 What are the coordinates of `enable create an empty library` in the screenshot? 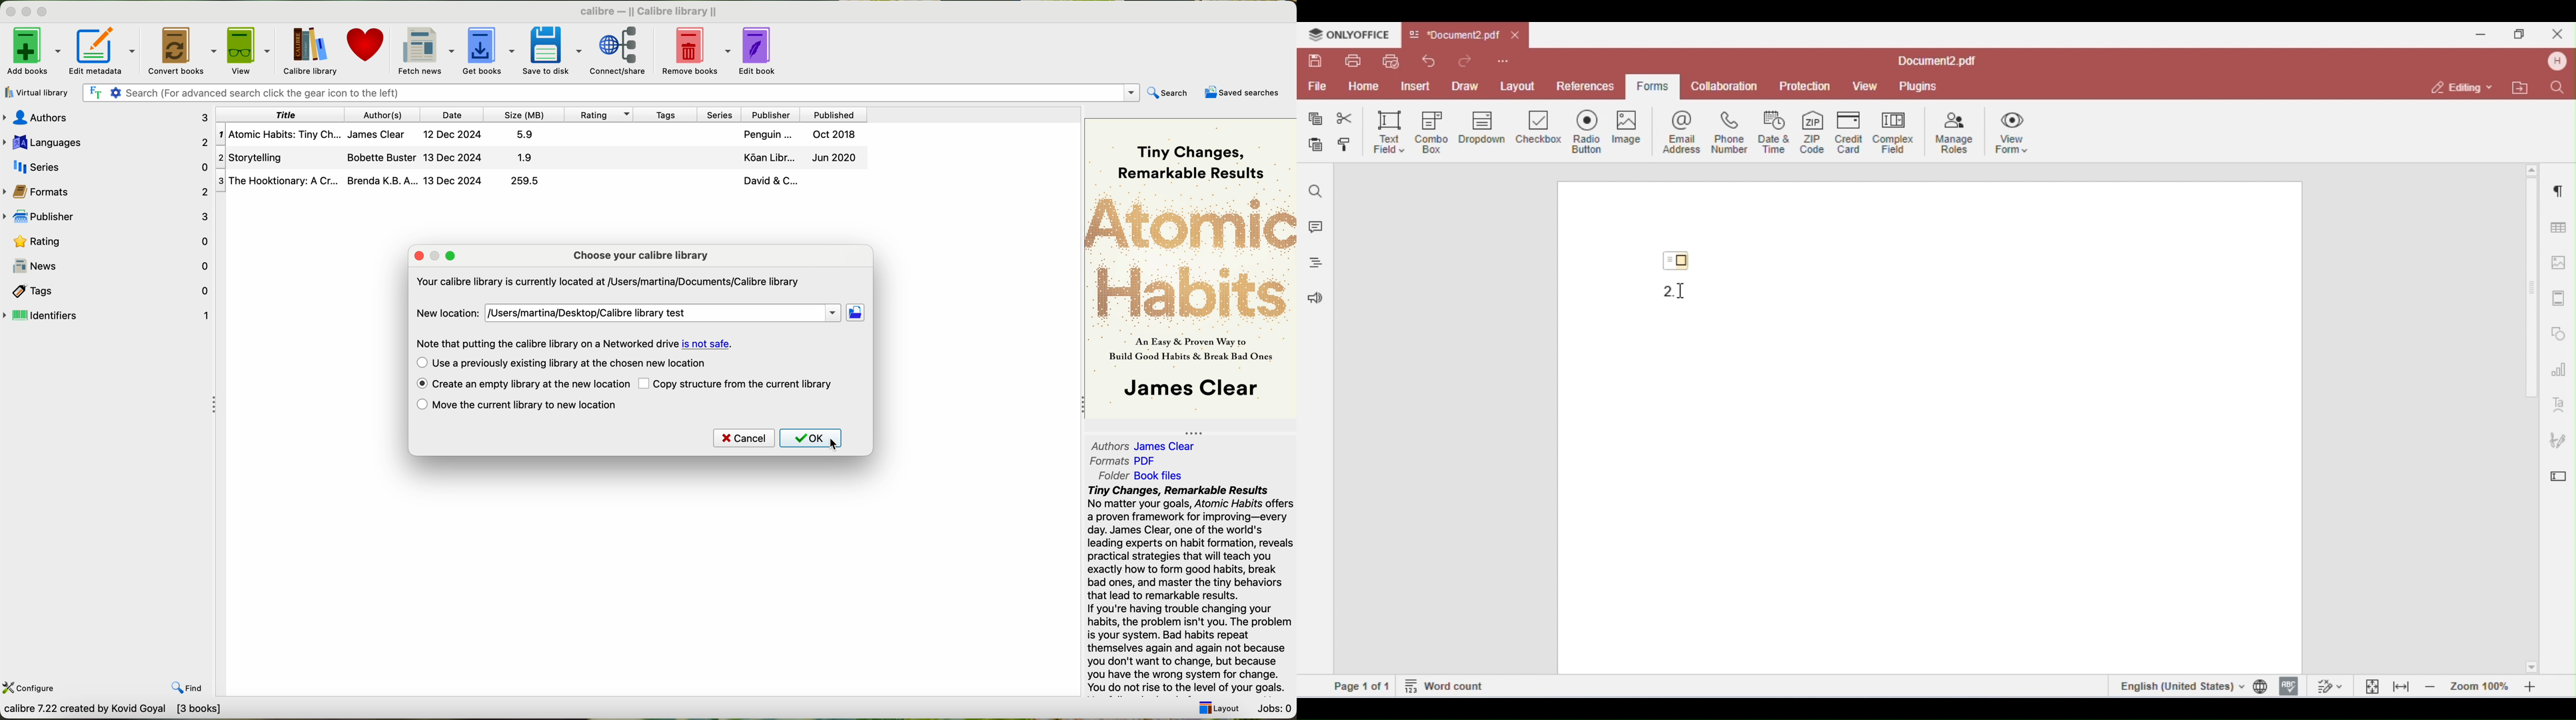 It's located at (522, 384).